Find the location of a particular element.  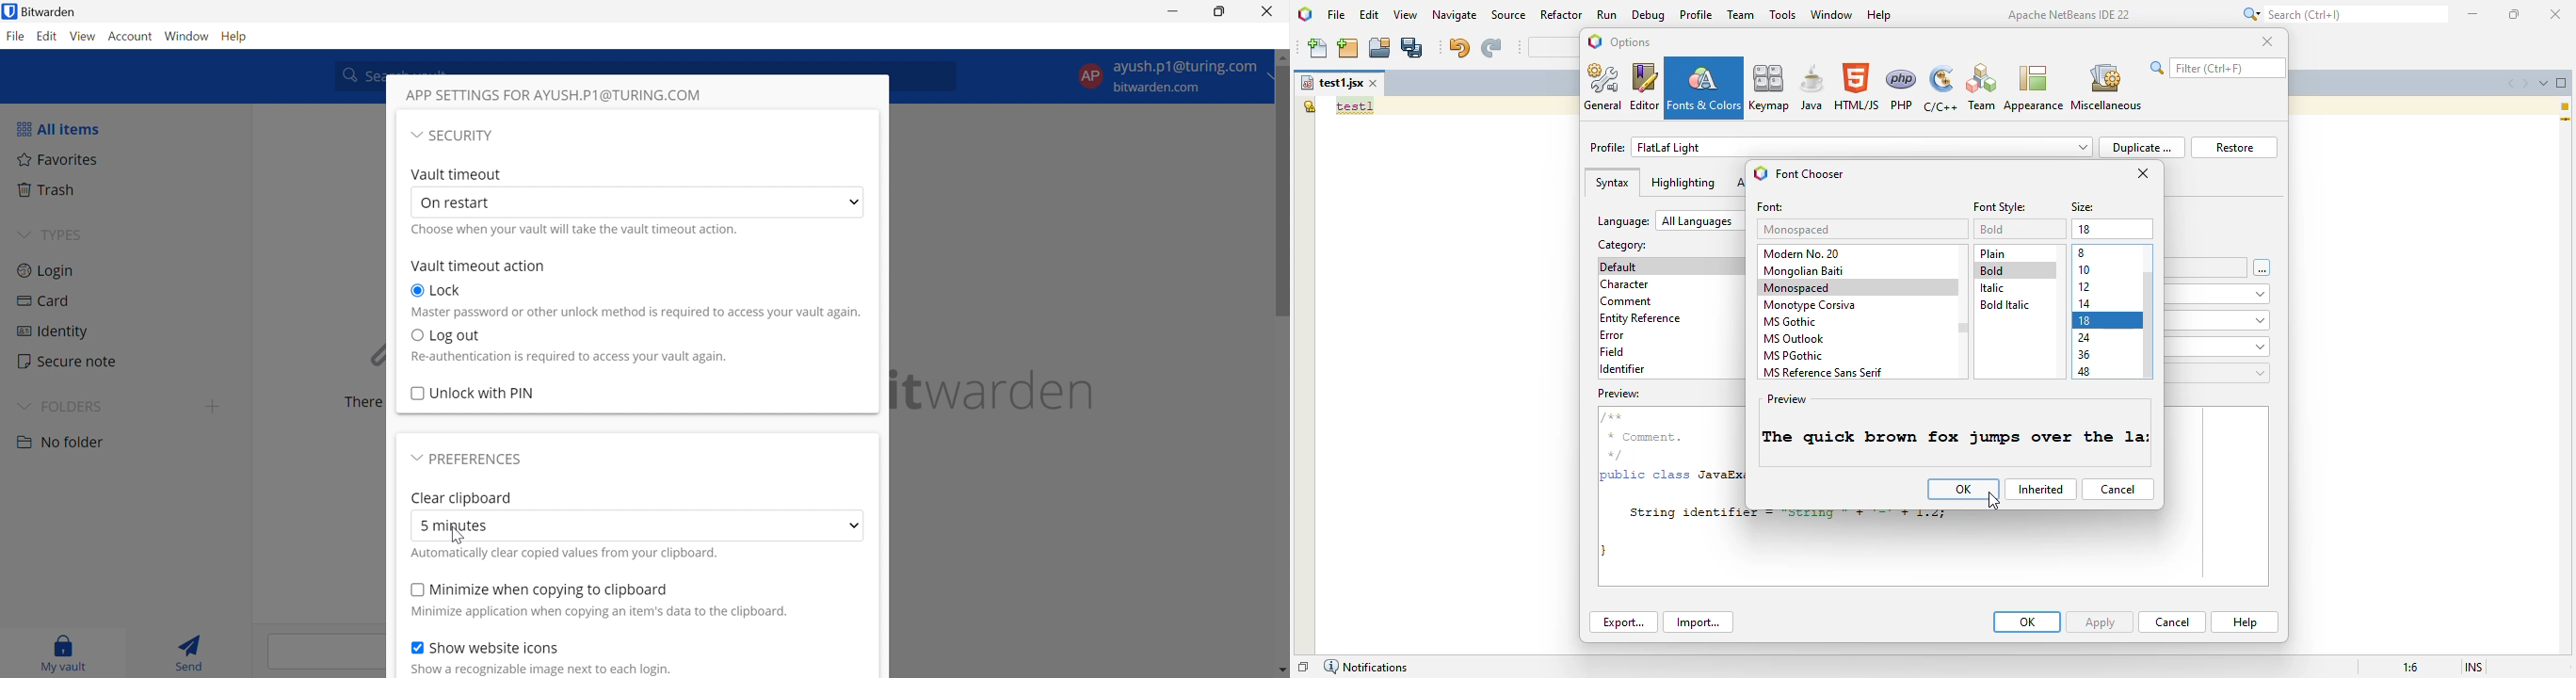

Favorites is located at coordinates (61, 160).